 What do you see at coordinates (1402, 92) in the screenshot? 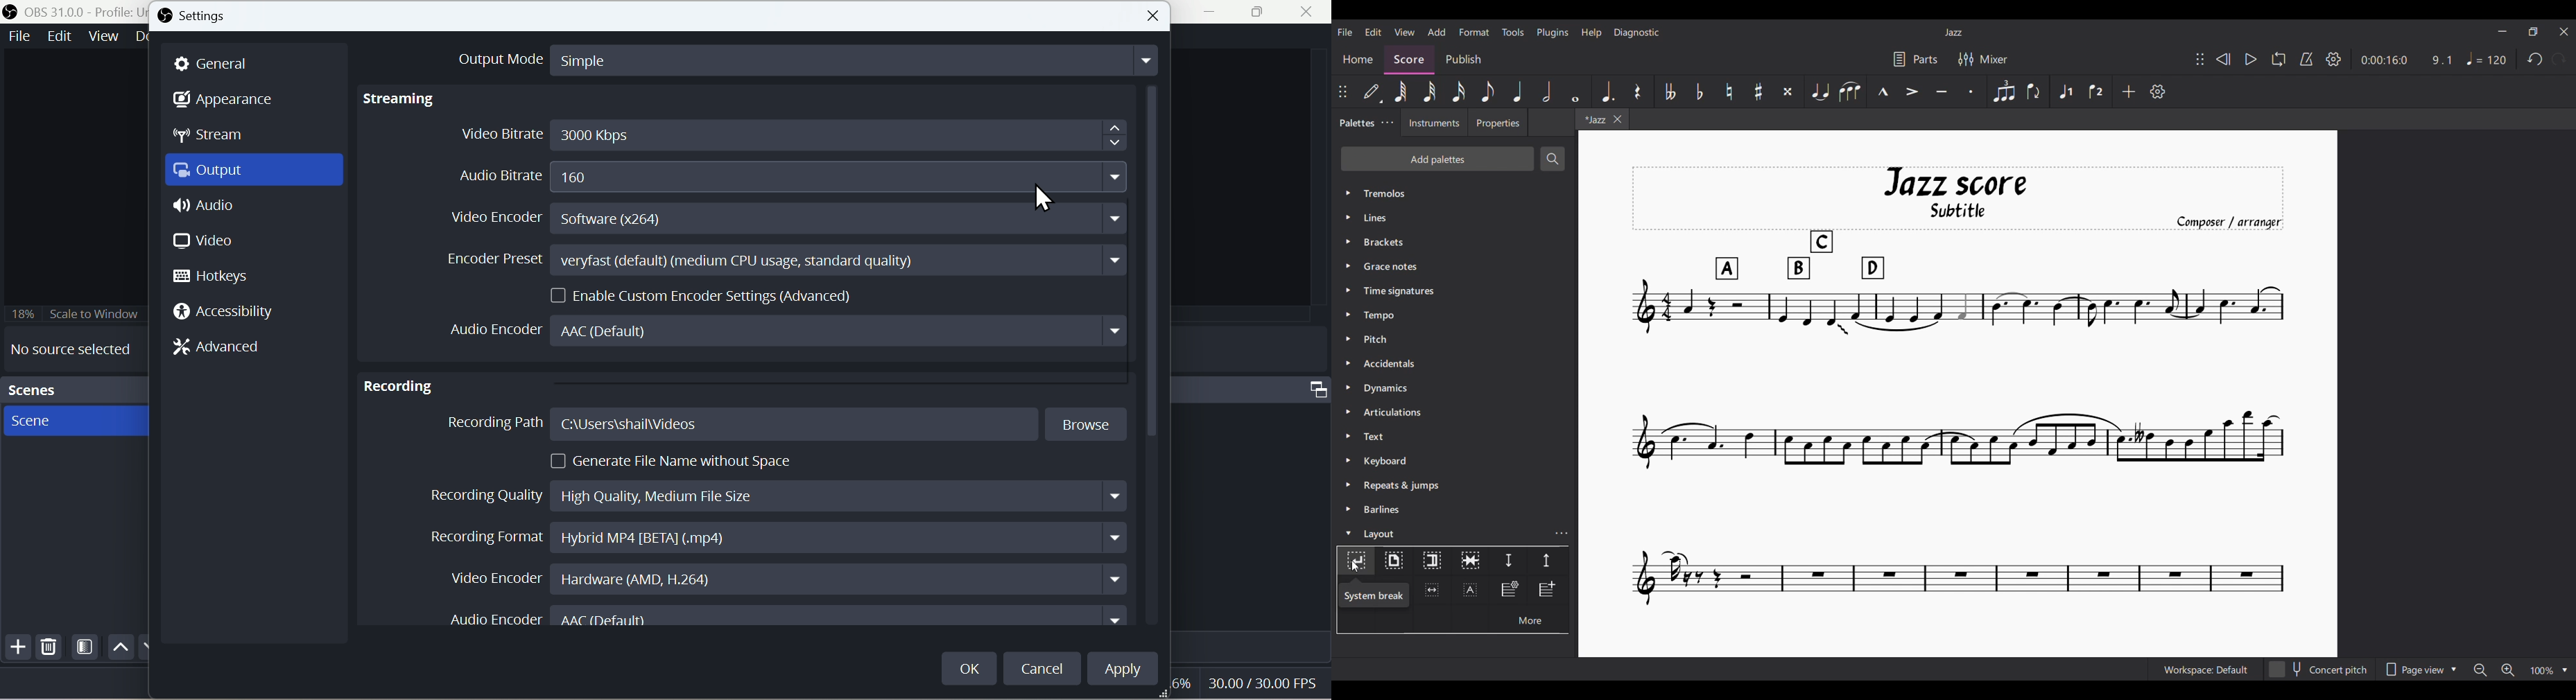
I see `64th note` at bounding box center [1402, 92].